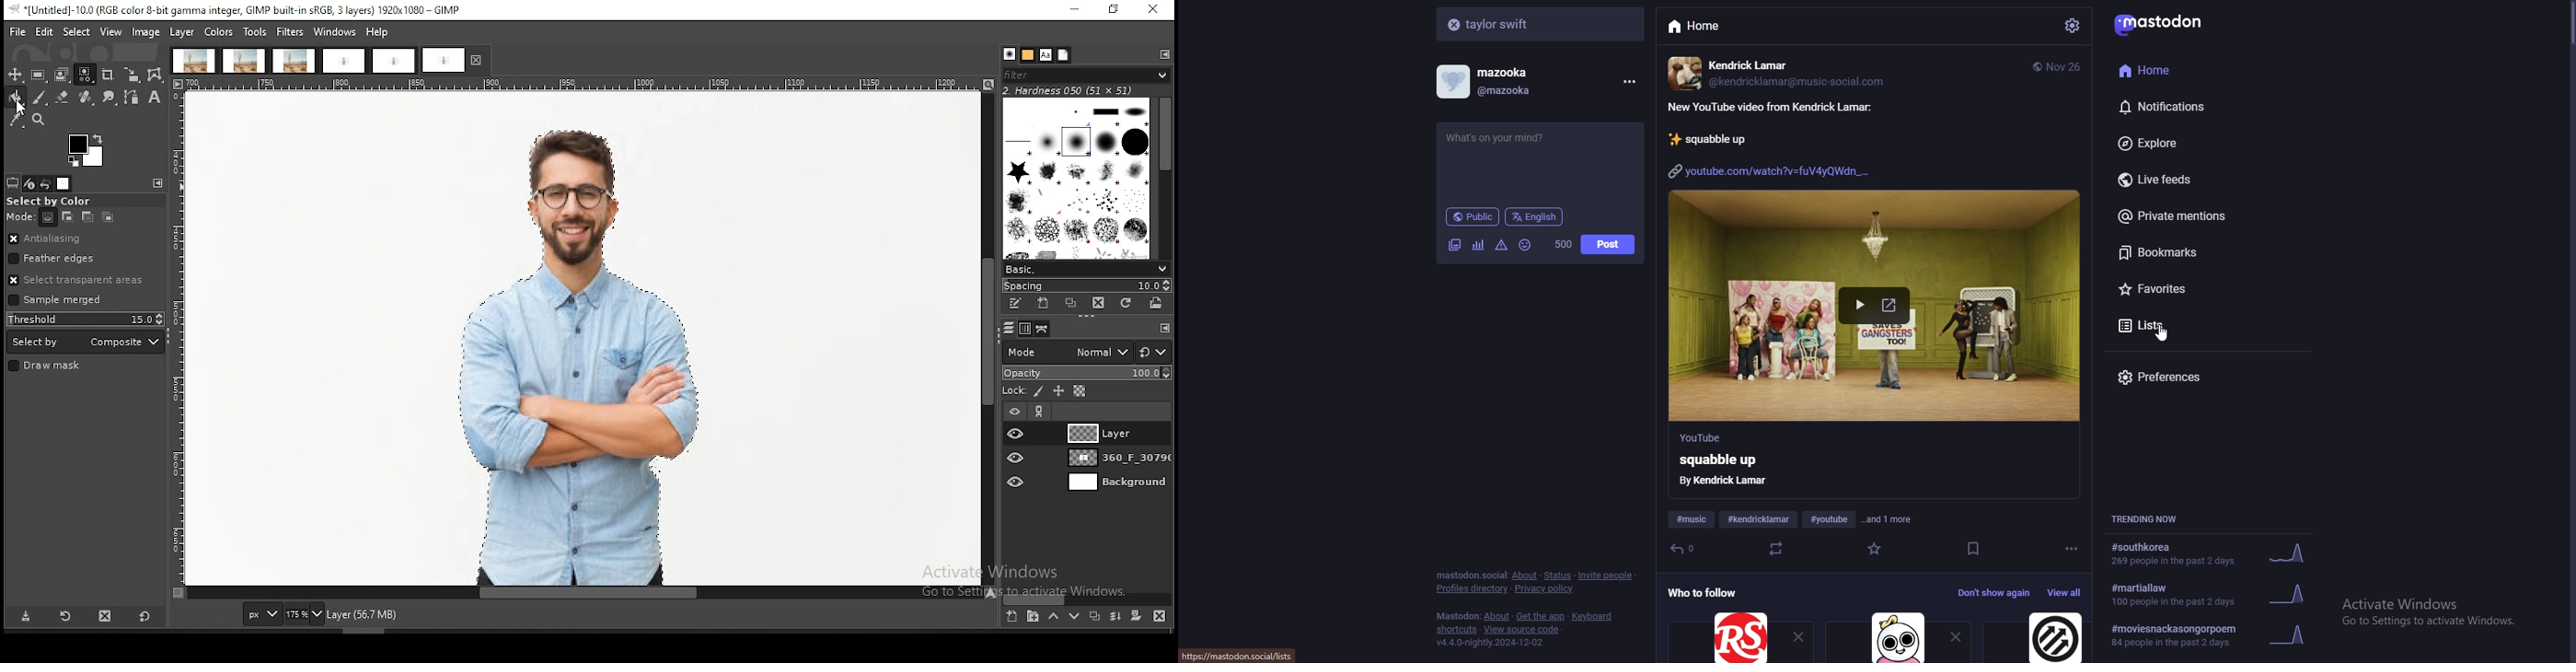  Describe the element at coordinates (15, 75) in the screenshot. I see `move tool` at that location.